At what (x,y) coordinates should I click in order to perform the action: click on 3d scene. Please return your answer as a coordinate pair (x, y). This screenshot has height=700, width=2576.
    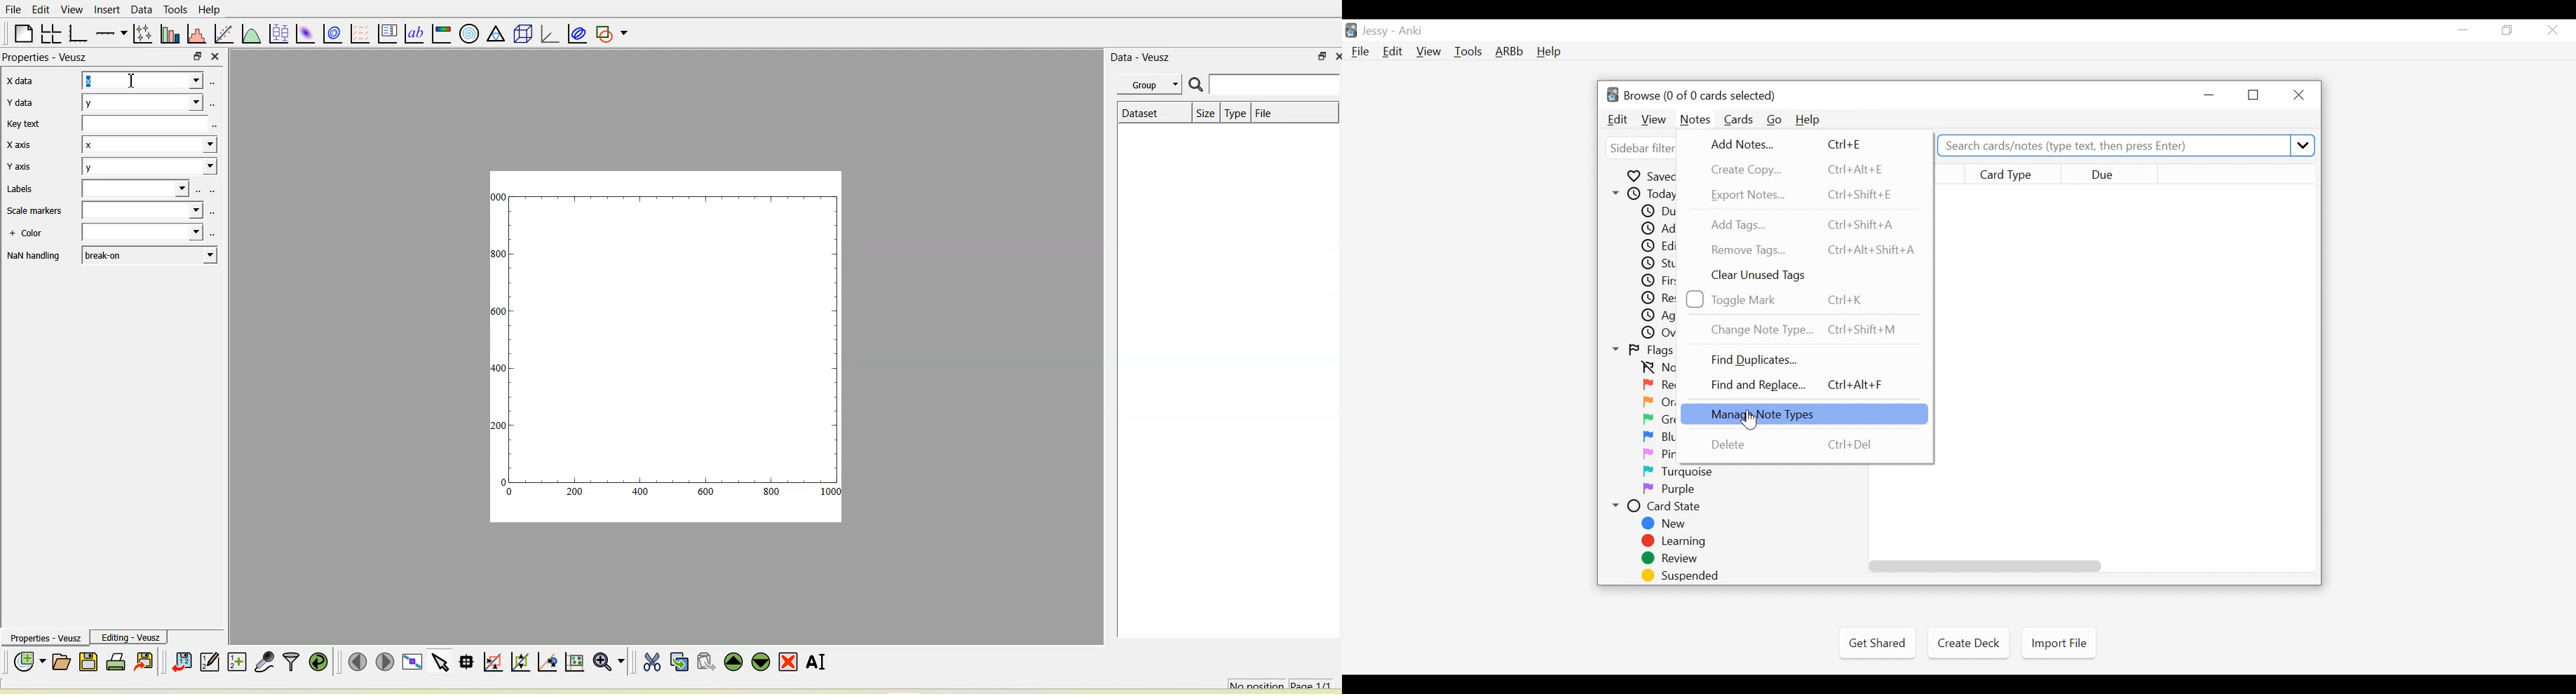
    Looking at the image, I should click on (520, 33).